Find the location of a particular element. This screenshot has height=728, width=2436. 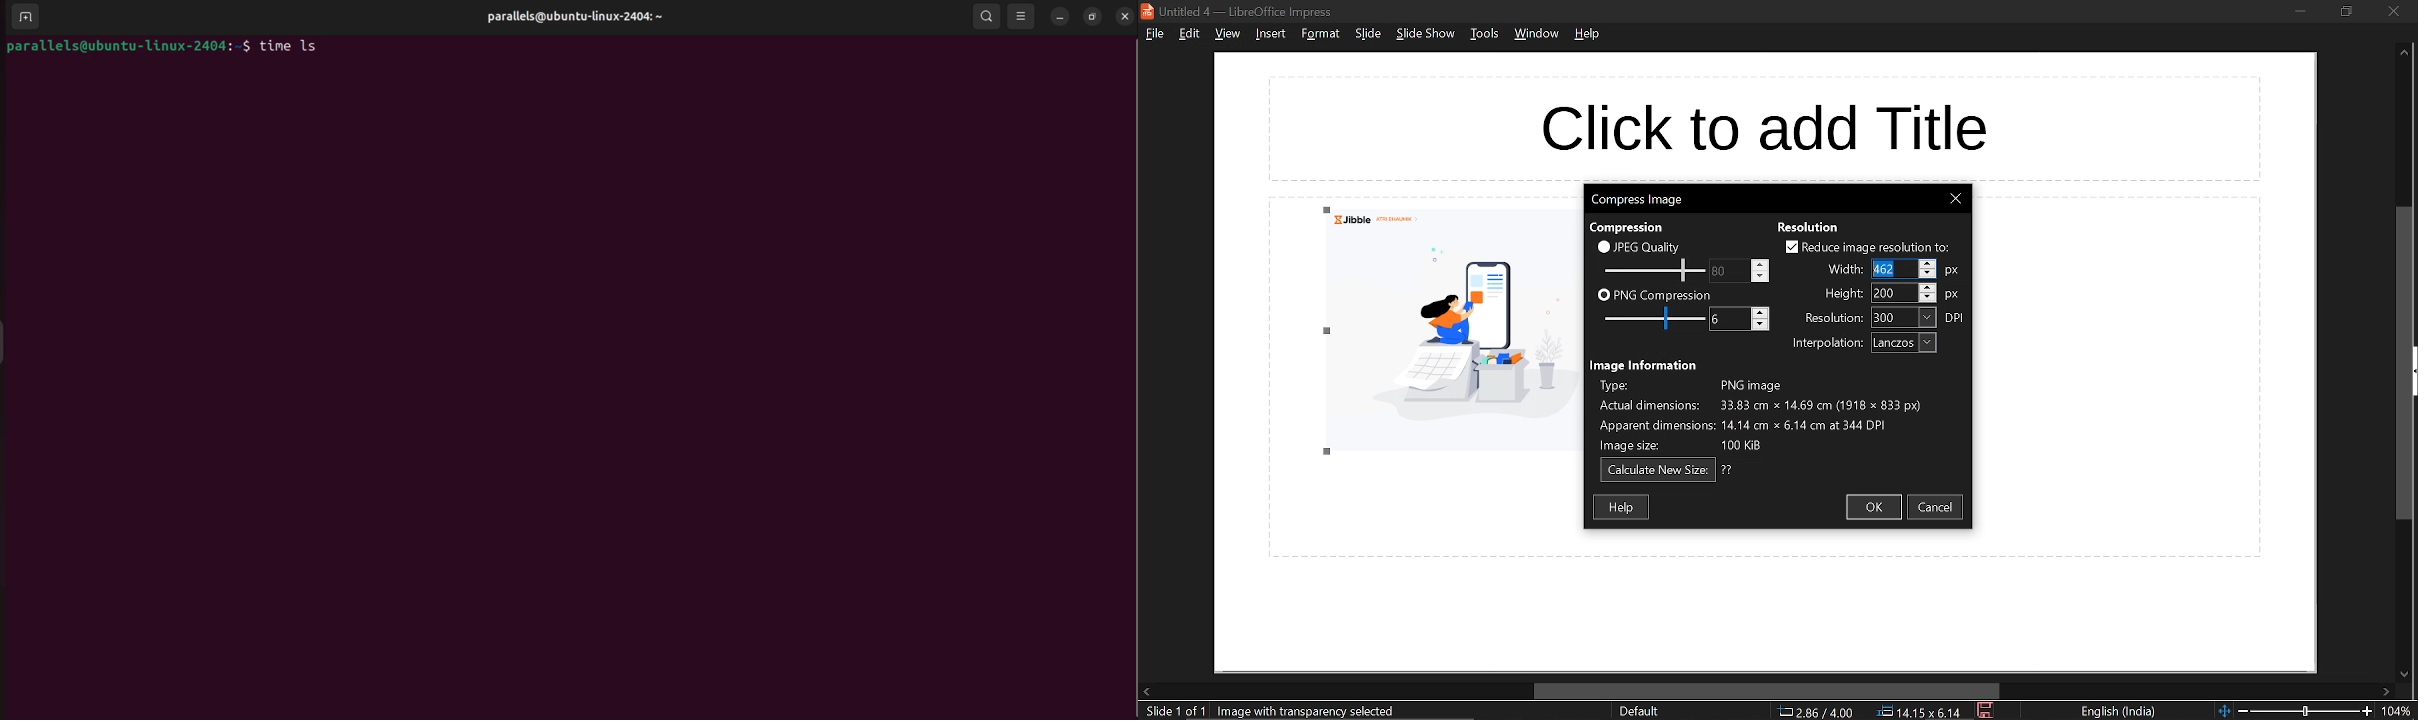

horizontal scrollbar is located at coordinates (1768, 691).